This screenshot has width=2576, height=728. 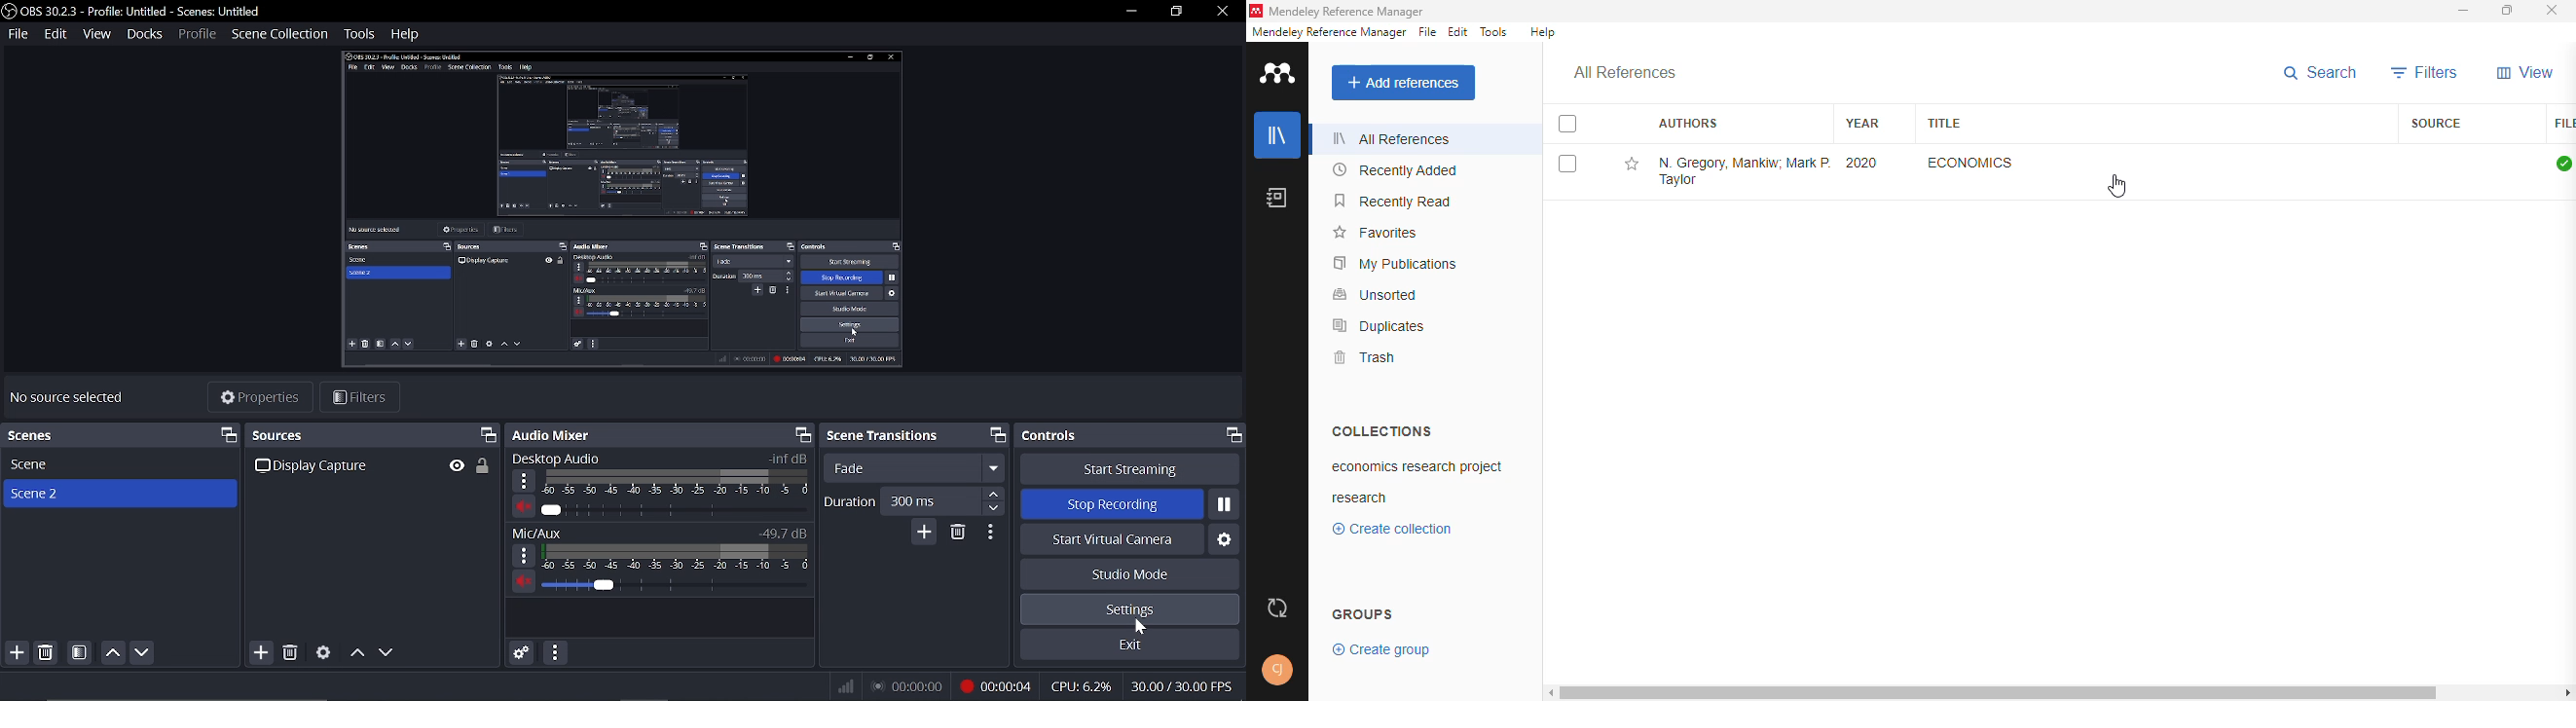 I want to click on edit, so click(x=56, y=36).